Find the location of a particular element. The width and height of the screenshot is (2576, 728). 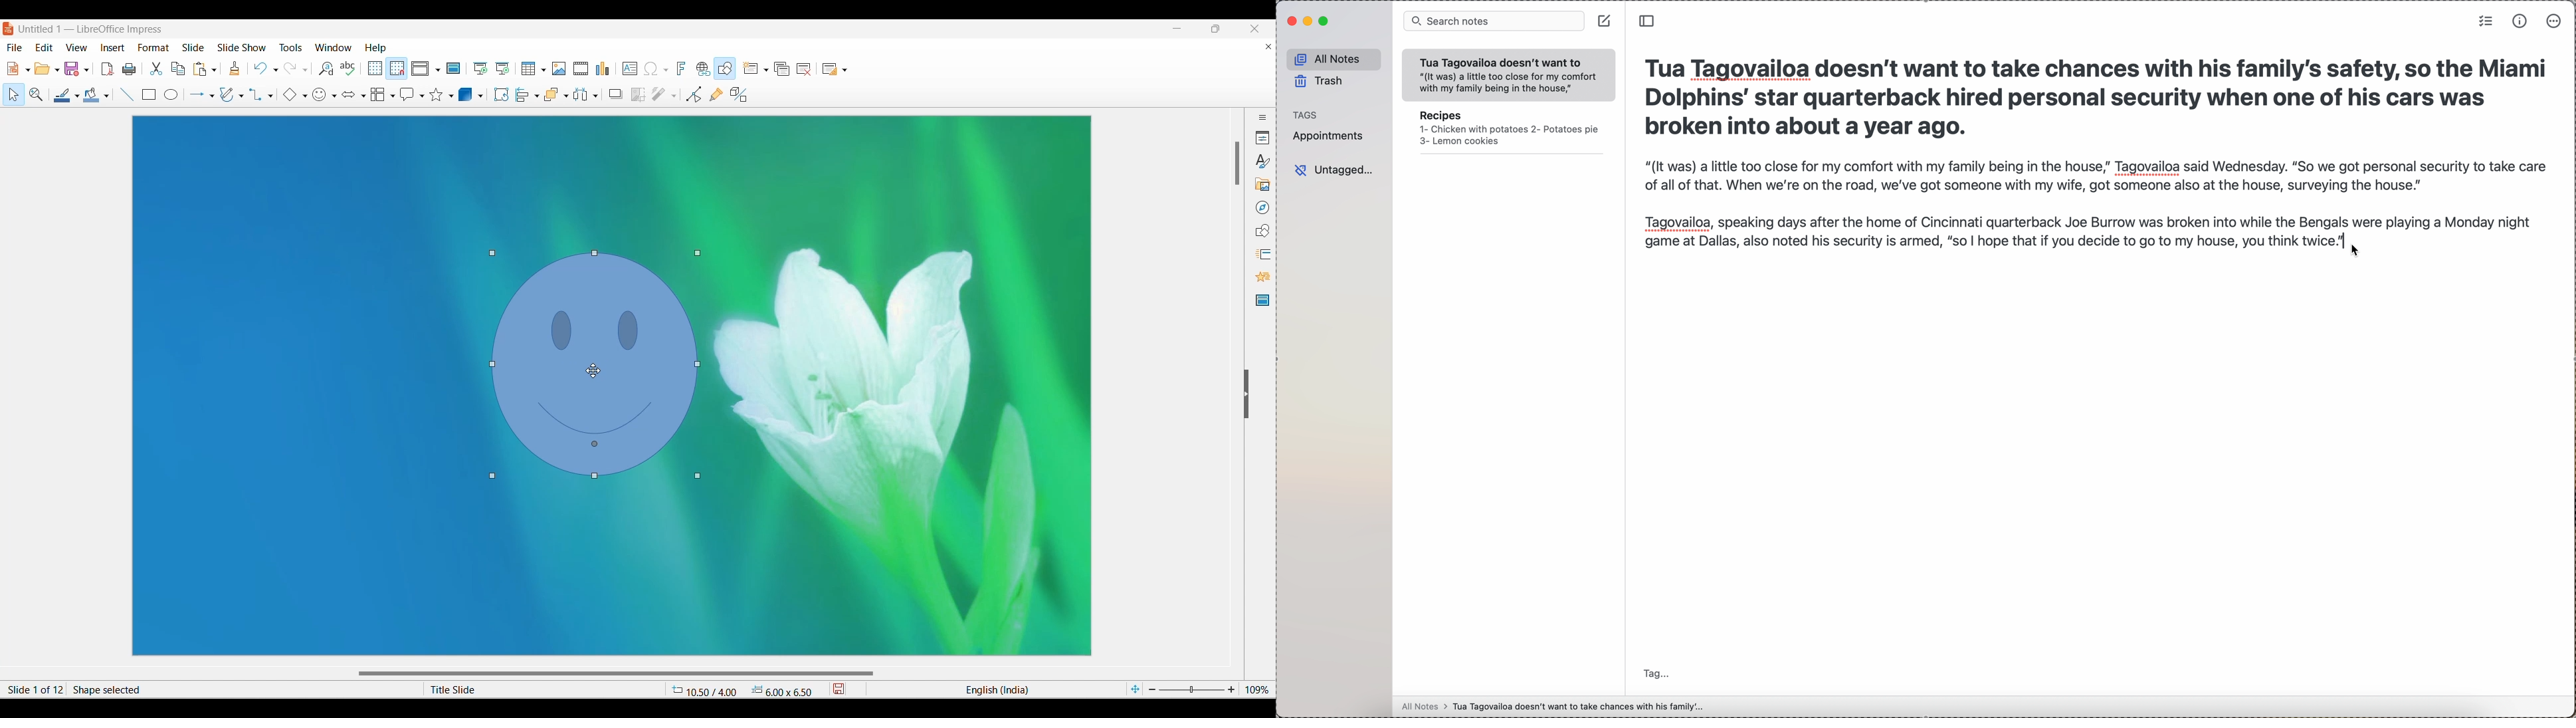

Tua Tagovailoa doesn’t want to
“(It was) a little too close for my comfort
with my family being in the house,” is located at coordinates (1504, 74).